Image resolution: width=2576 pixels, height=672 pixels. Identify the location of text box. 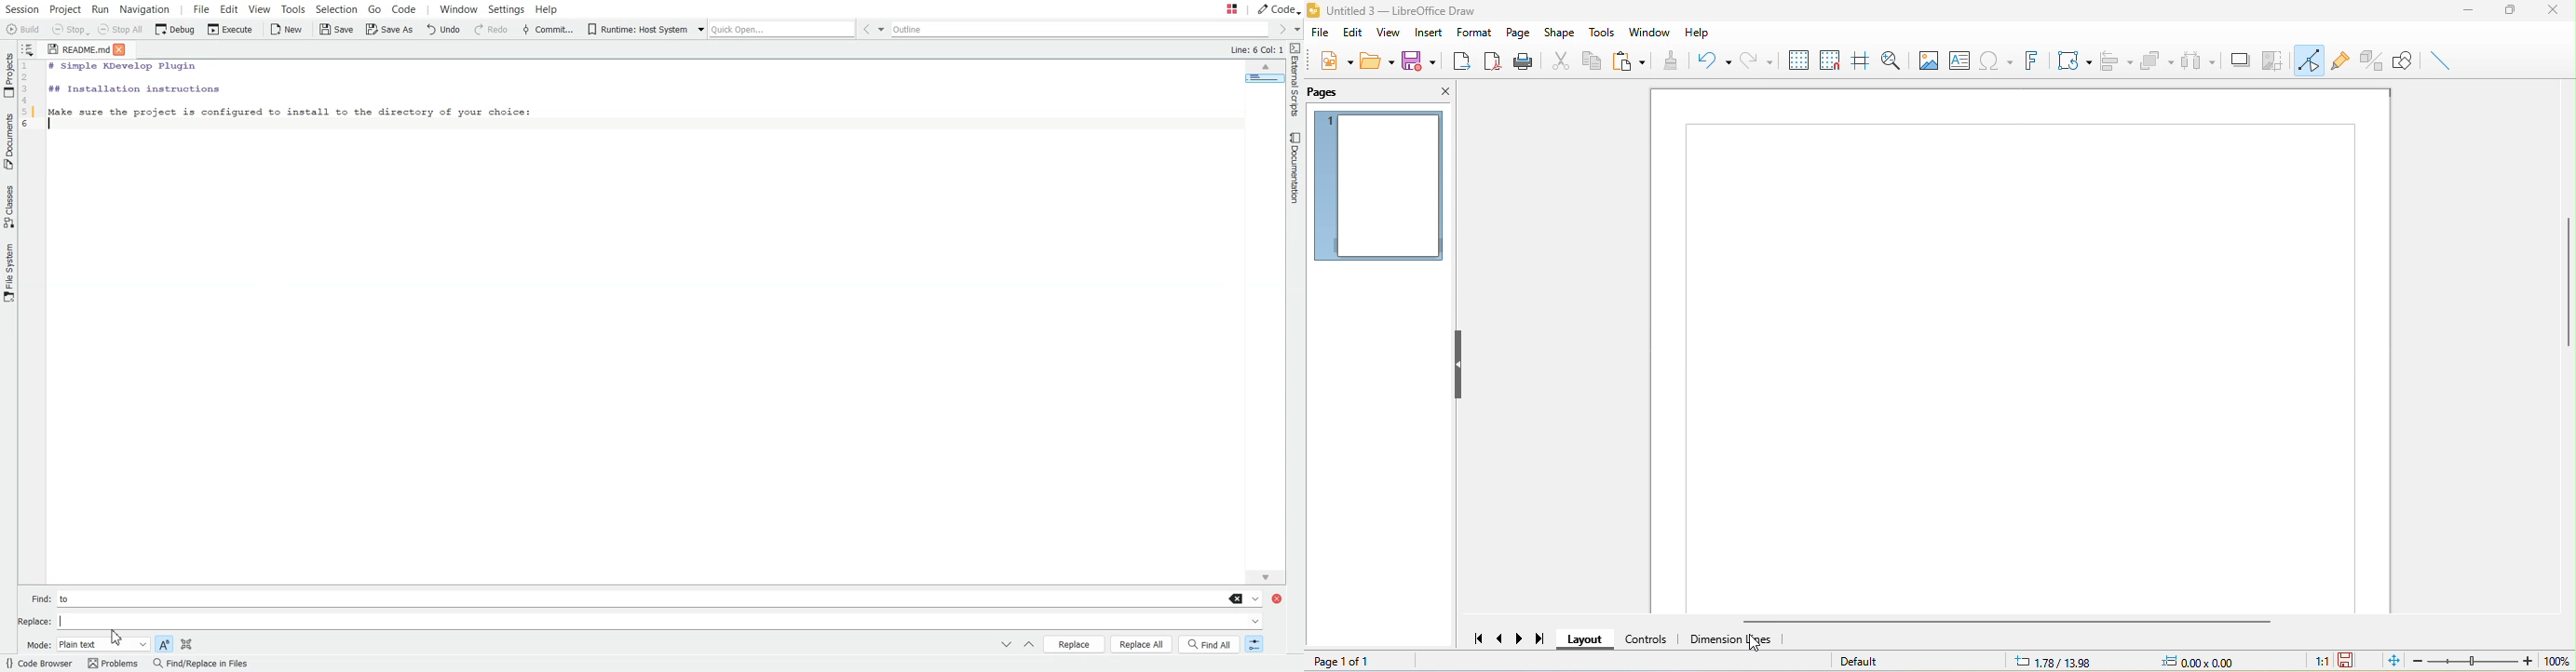
(1958, 60).